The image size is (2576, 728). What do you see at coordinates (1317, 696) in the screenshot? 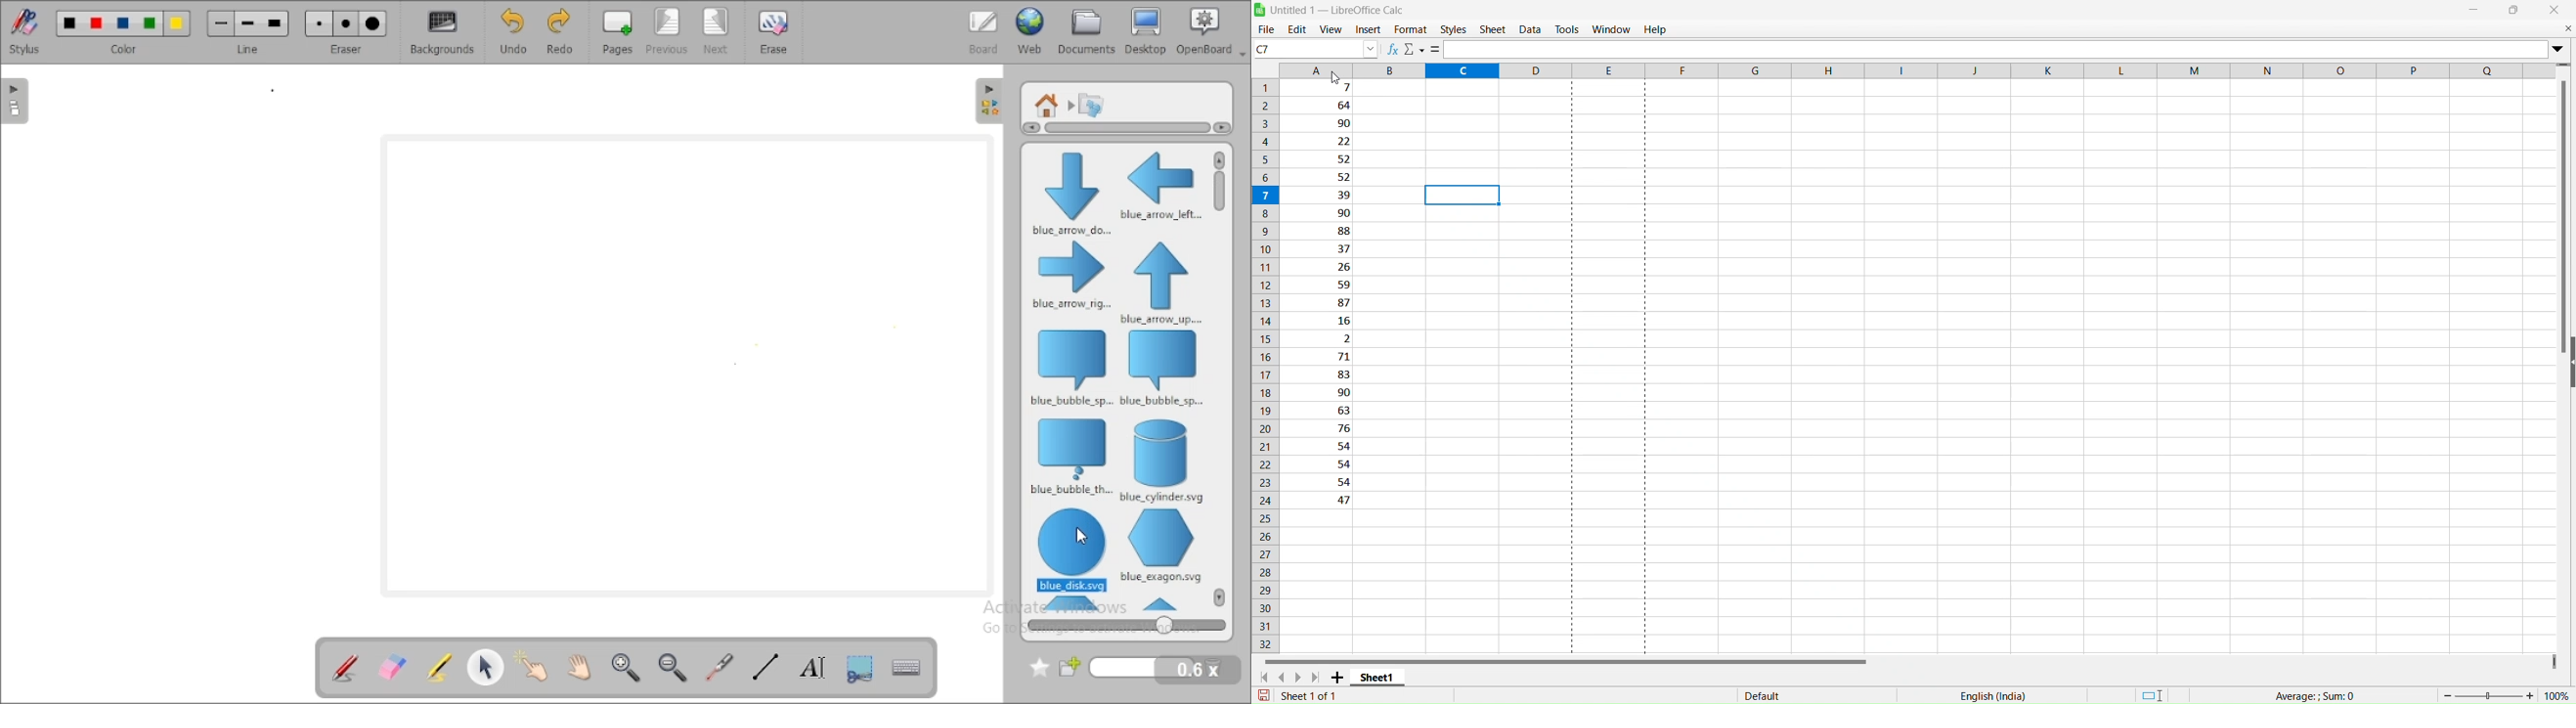
I see `Total Sheets ` at bounding box center [1317, 696].